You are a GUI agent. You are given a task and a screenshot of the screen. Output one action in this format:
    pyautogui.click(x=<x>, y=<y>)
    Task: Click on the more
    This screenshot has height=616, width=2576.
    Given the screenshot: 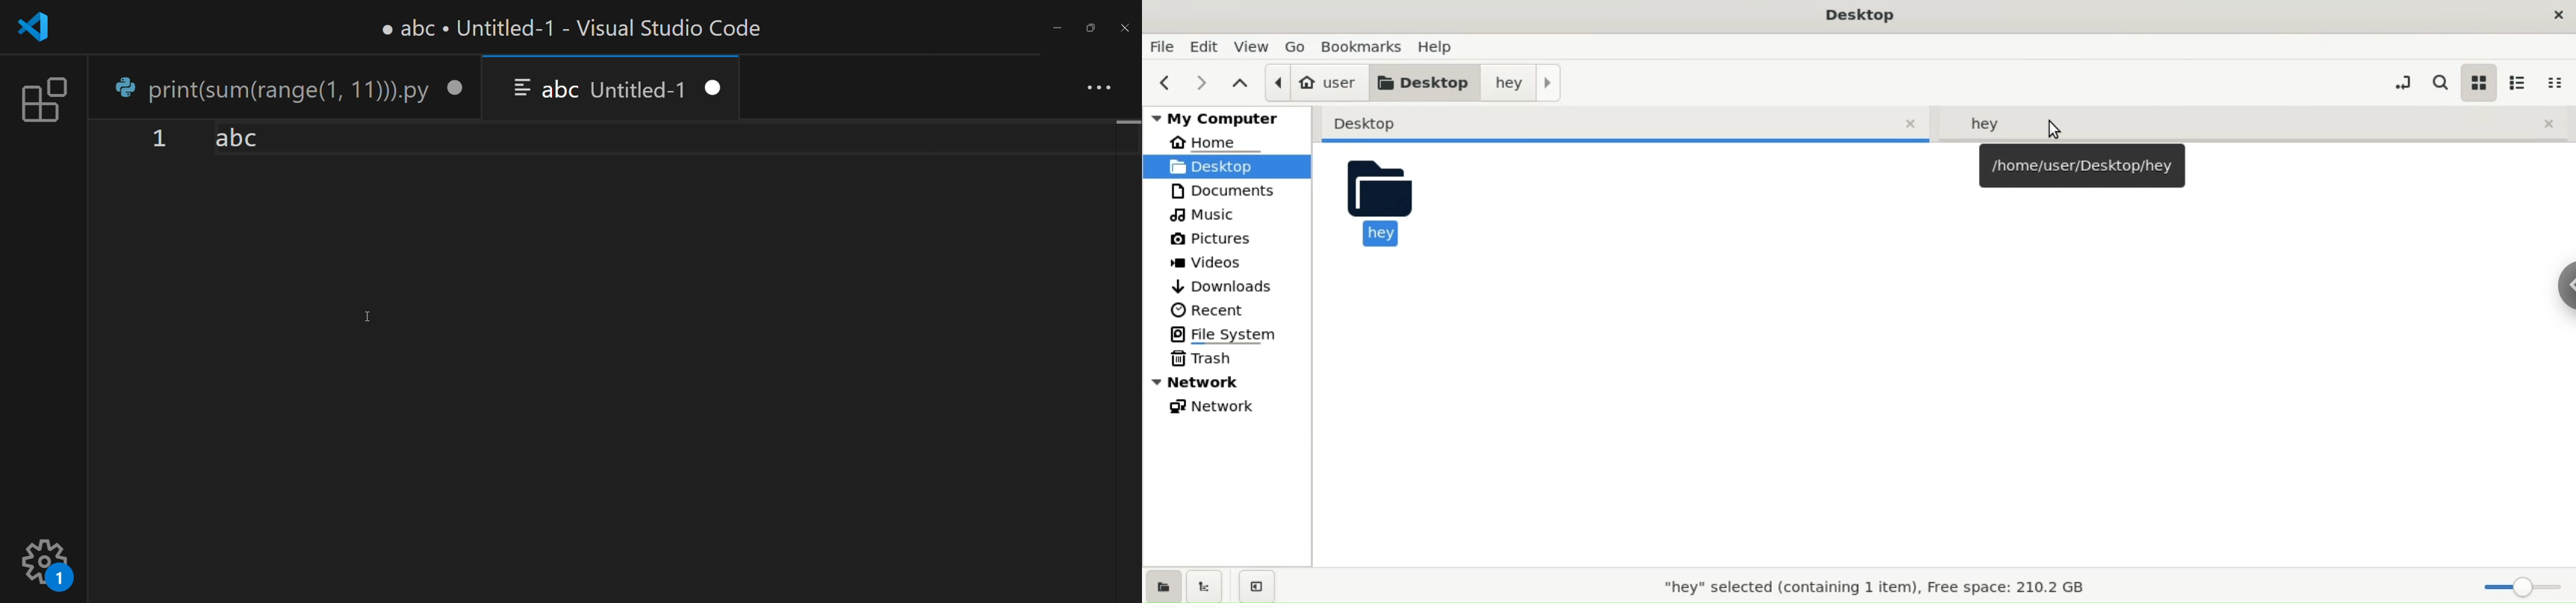 What is the action you would take?
    pyautogui.click(x=1097, y=90)
    